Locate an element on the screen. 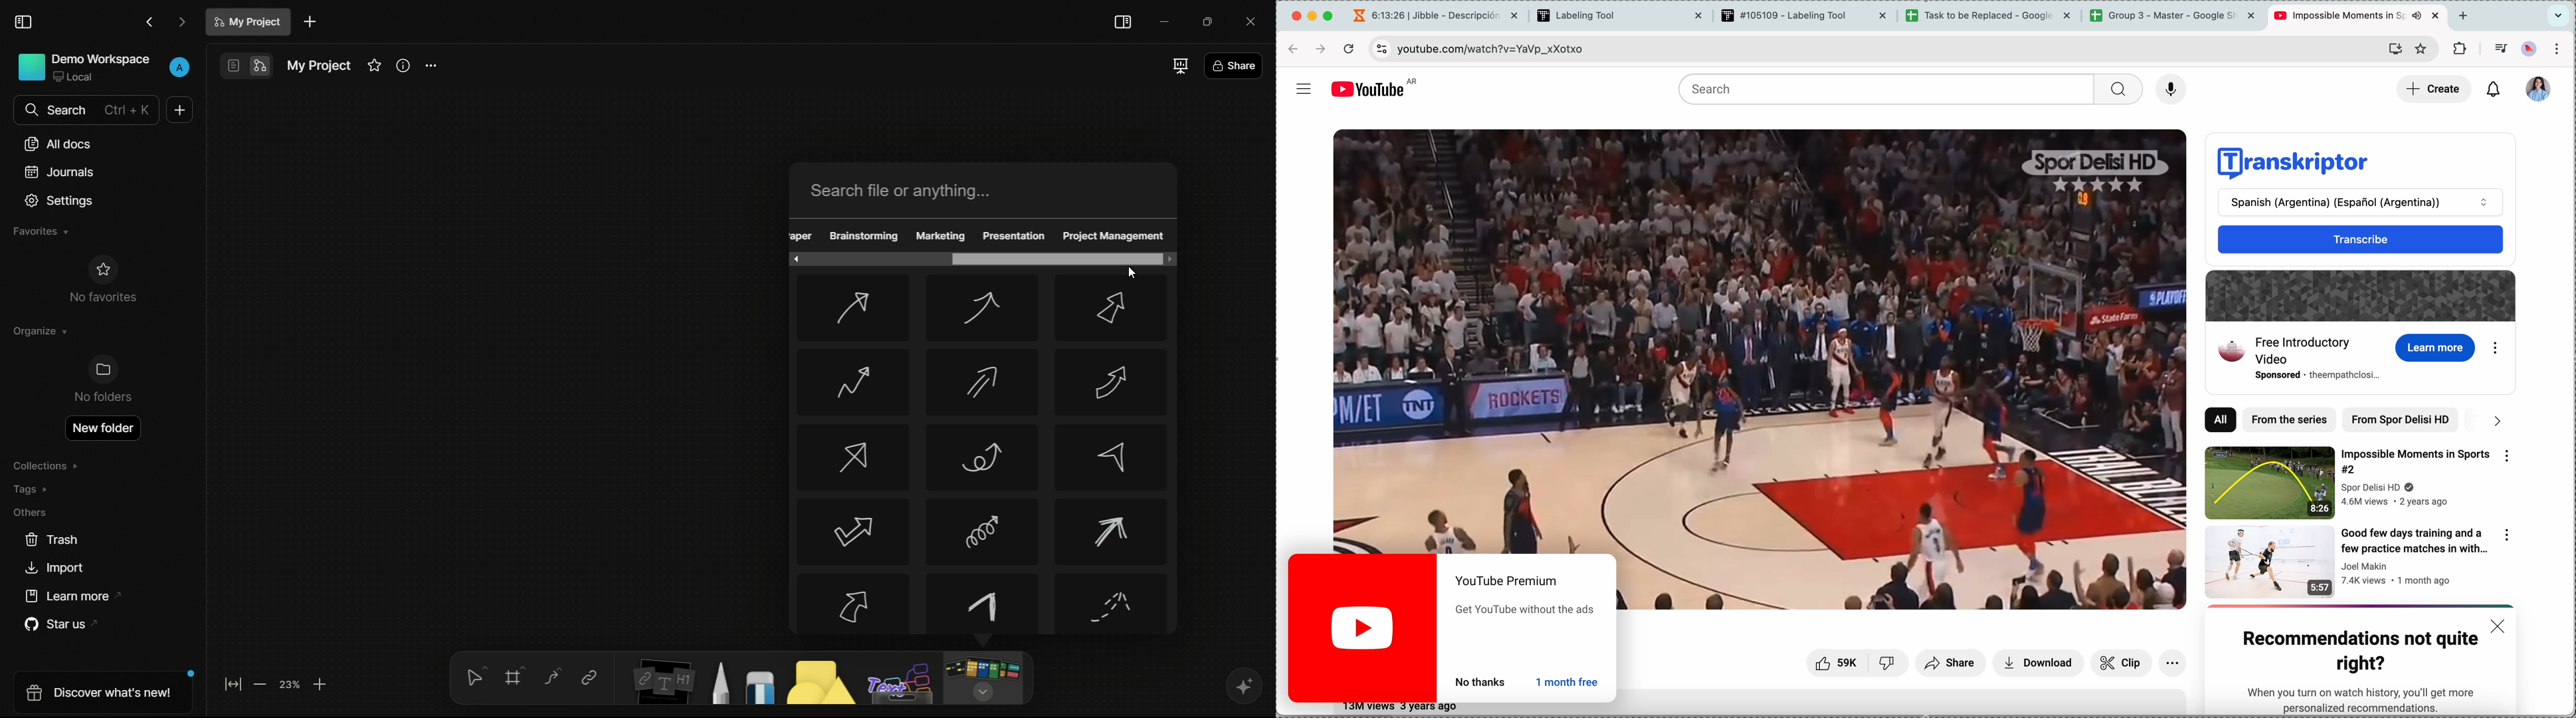  edgeless mode is located at coordinates (258, 66).